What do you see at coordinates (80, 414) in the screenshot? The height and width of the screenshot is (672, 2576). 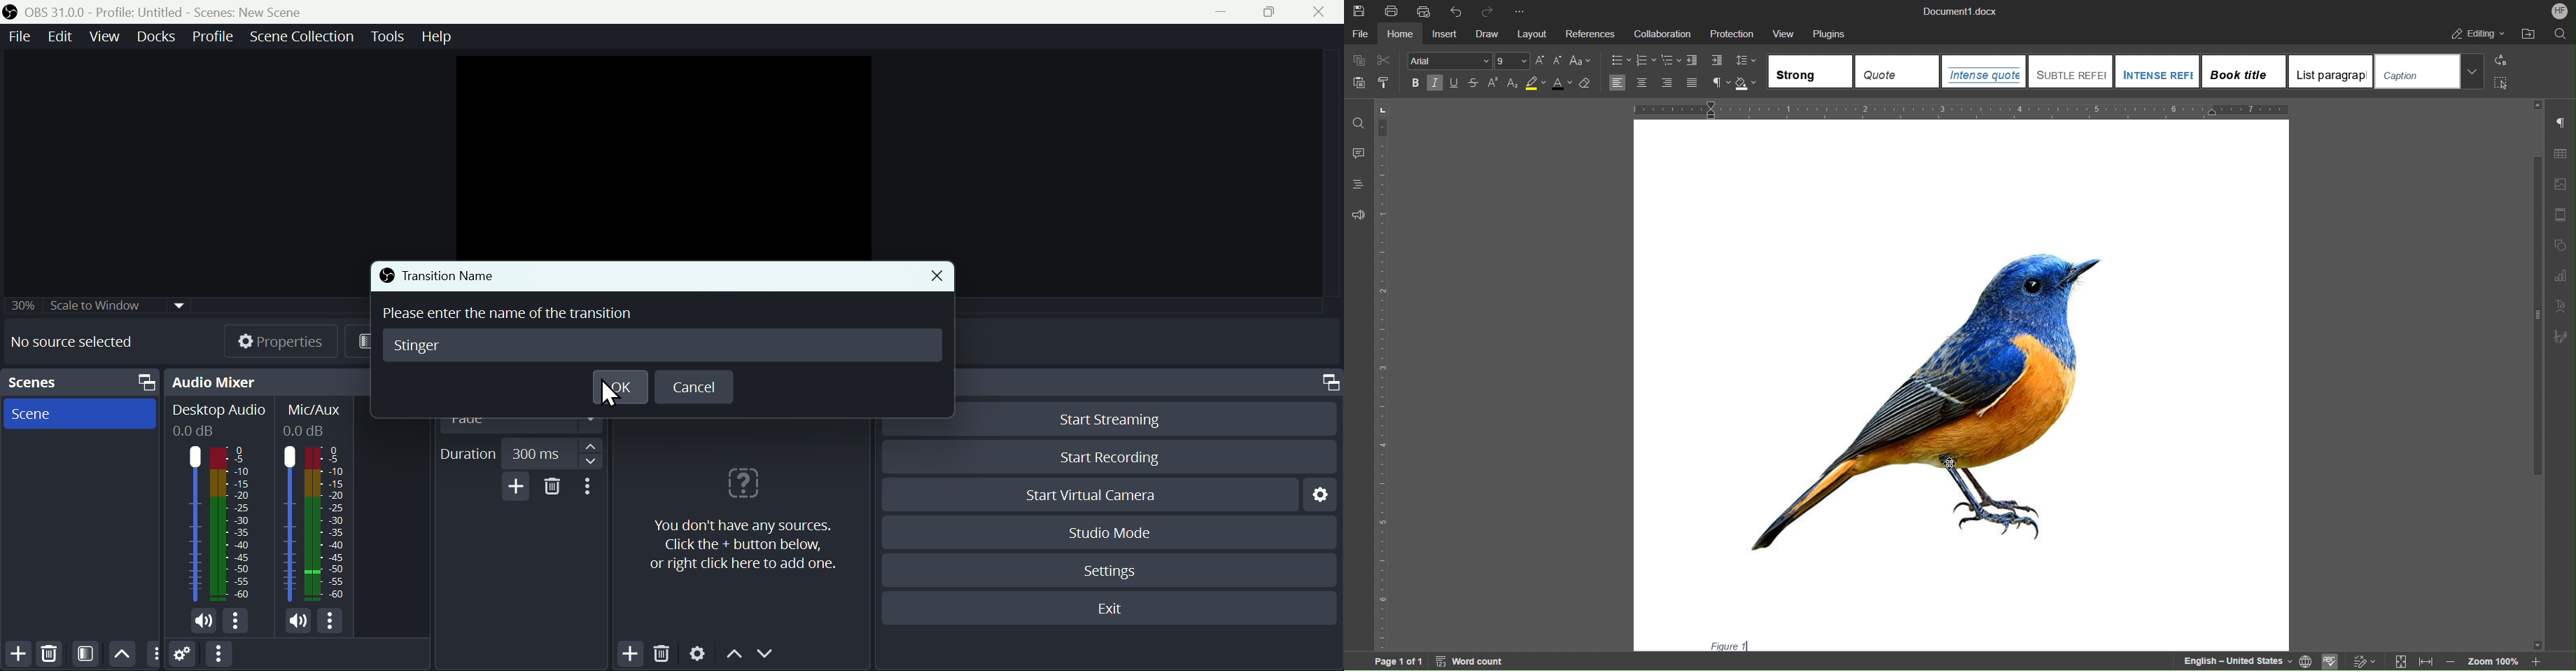 I see `scenes` at bounding box center [80, 414].